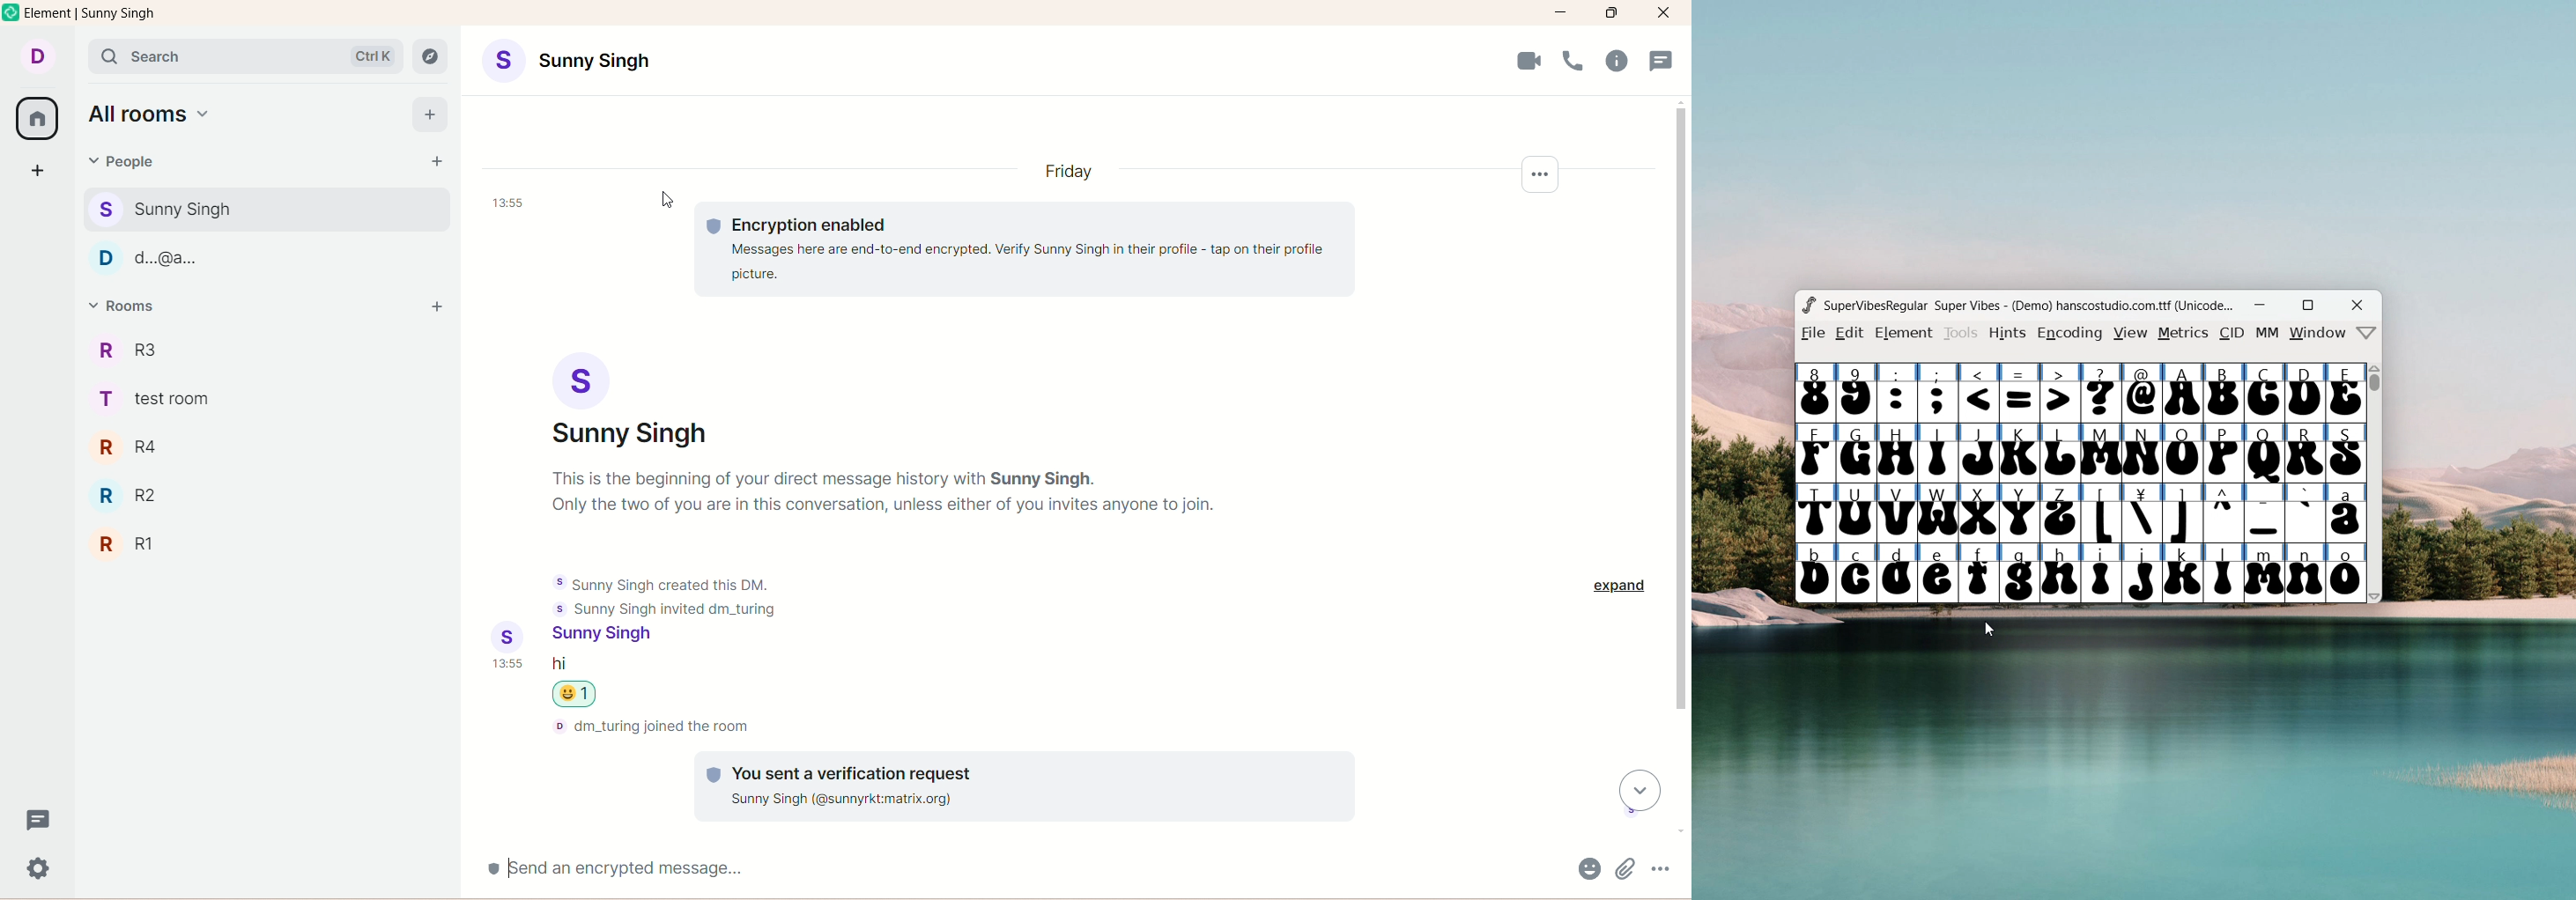 This screenshot has width=2576, height=924. What do you see at coordinates (574, 694) in the screenshot?
I see `Grinning face smiley added as reaction to text` at bounding box center [574, 694].